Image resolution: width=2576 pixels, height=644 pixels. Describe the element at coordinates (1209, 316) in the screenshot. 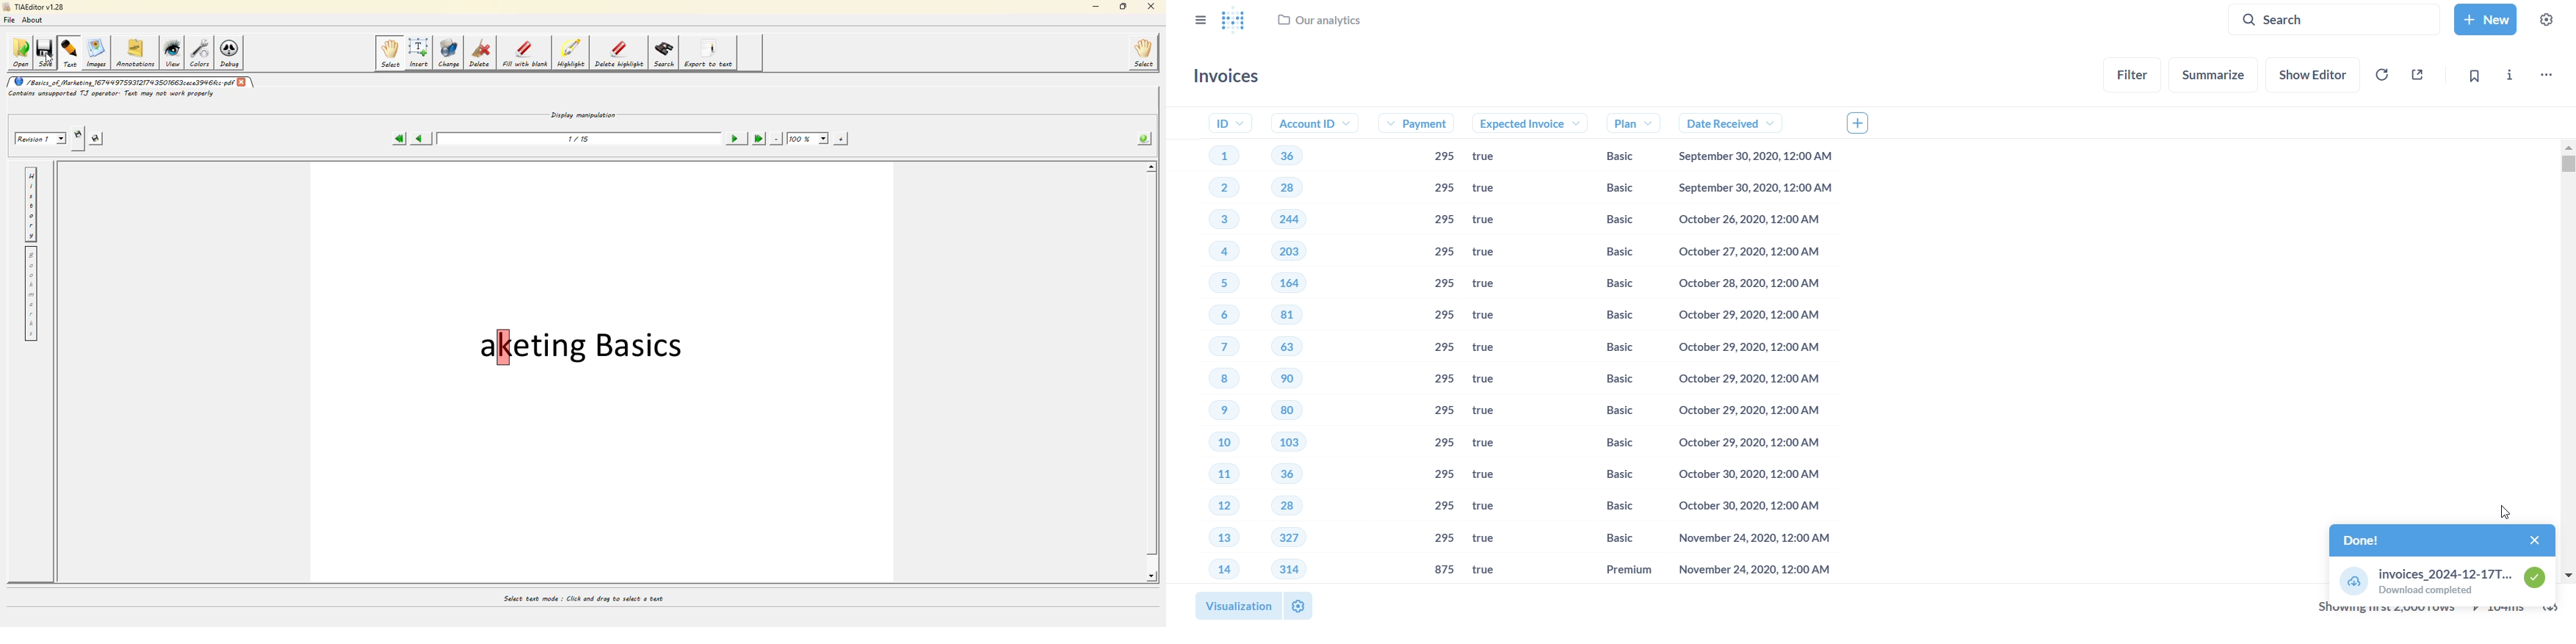

I see `6` at that location.